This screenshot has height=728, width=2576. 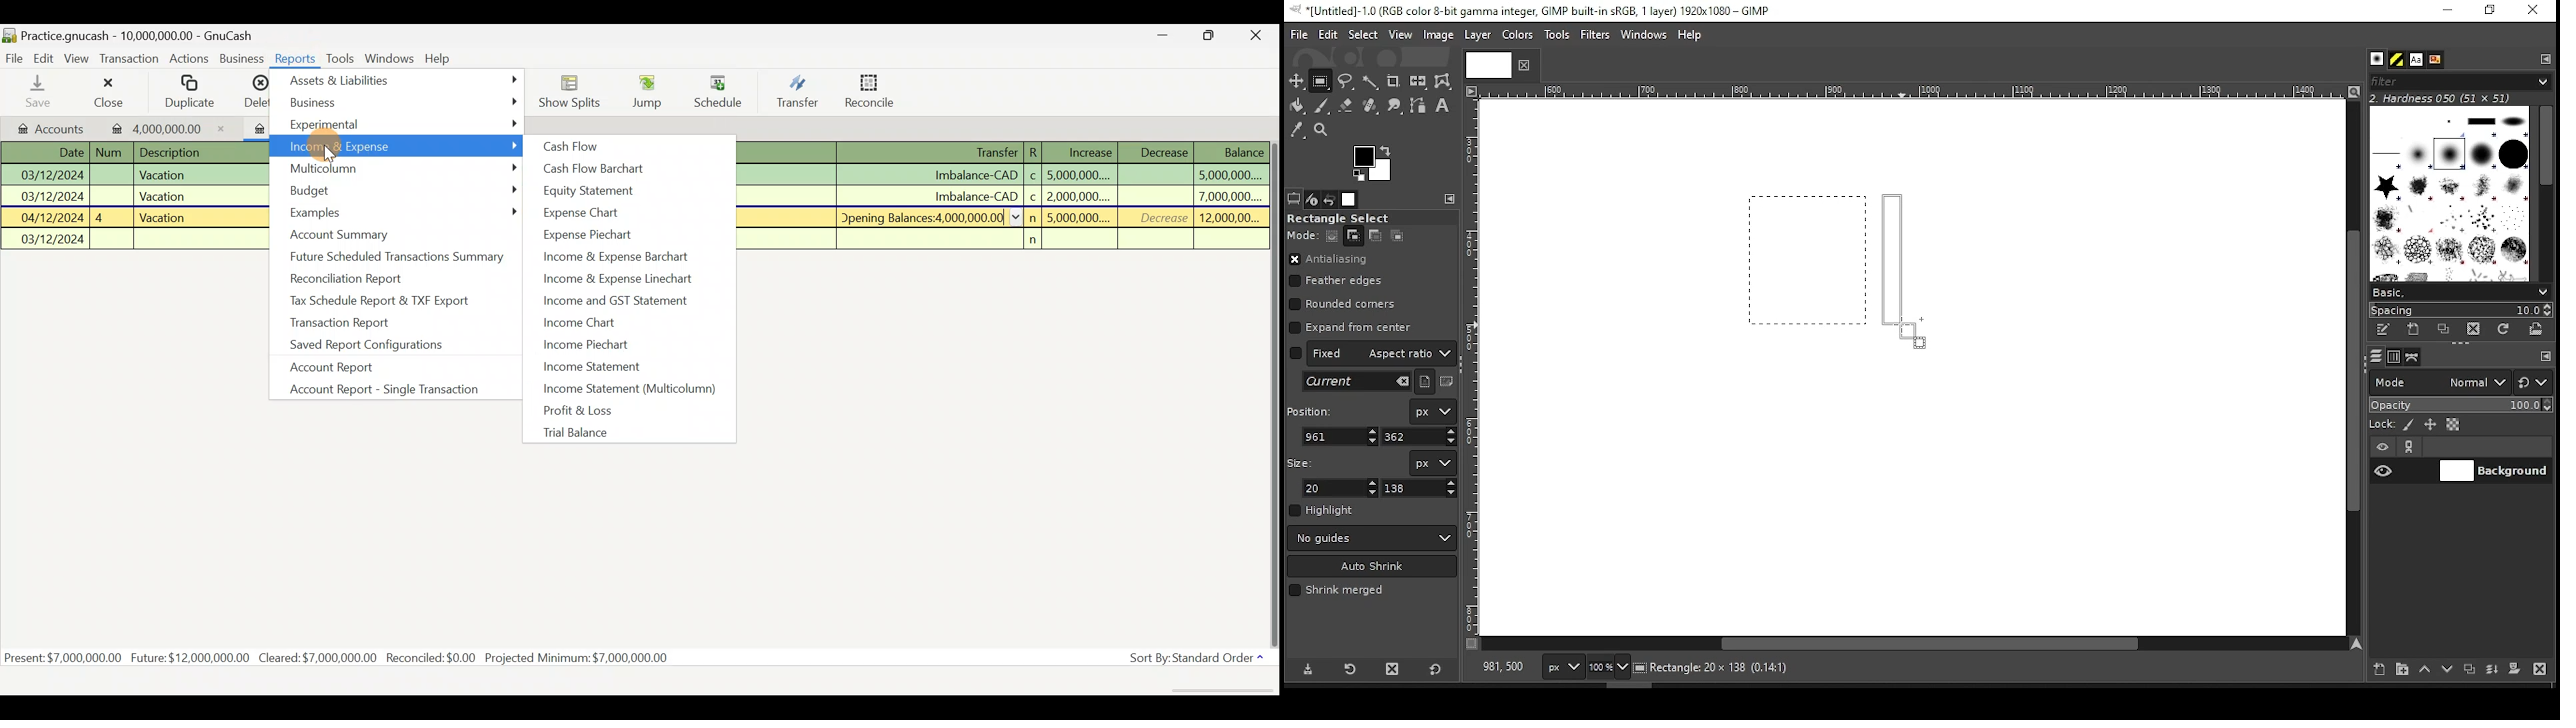 I want to click on expand from center, so click(x=1351, y=325).